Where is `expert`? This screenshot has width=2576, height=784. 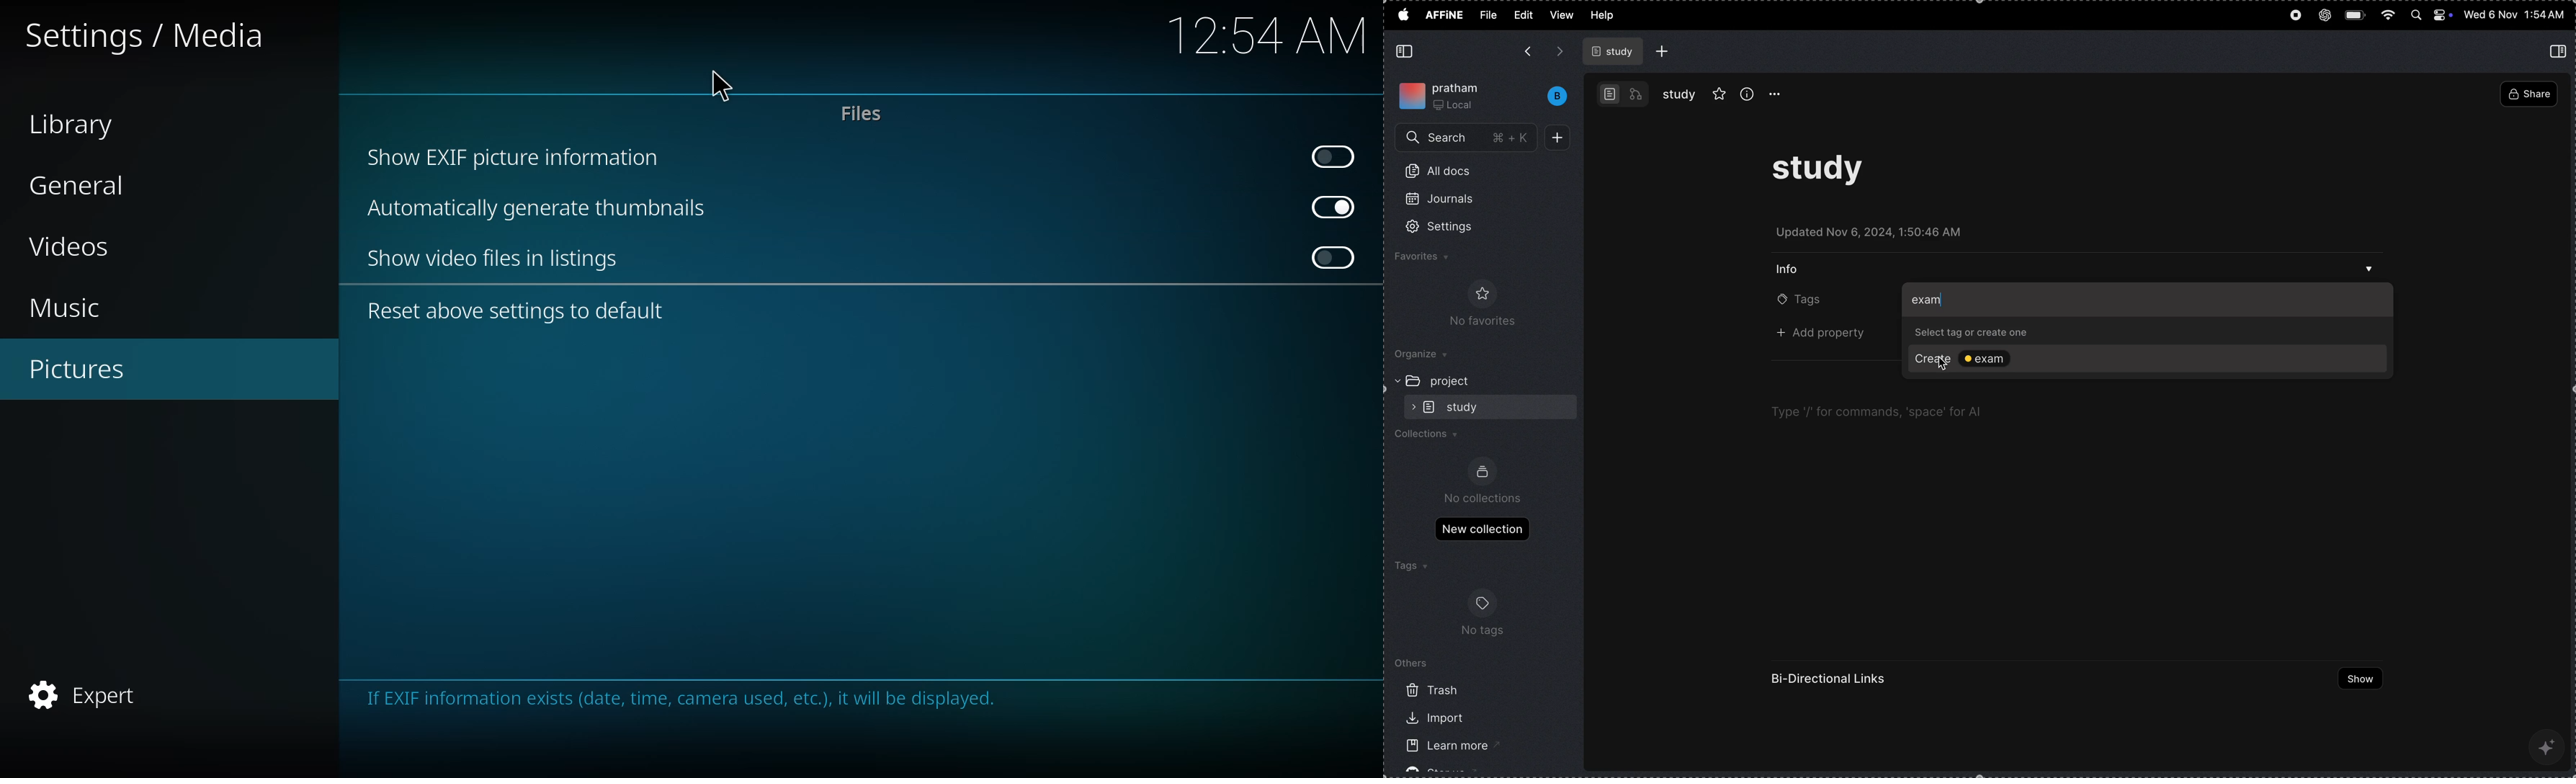 expert is located at coordinates (94, 692).